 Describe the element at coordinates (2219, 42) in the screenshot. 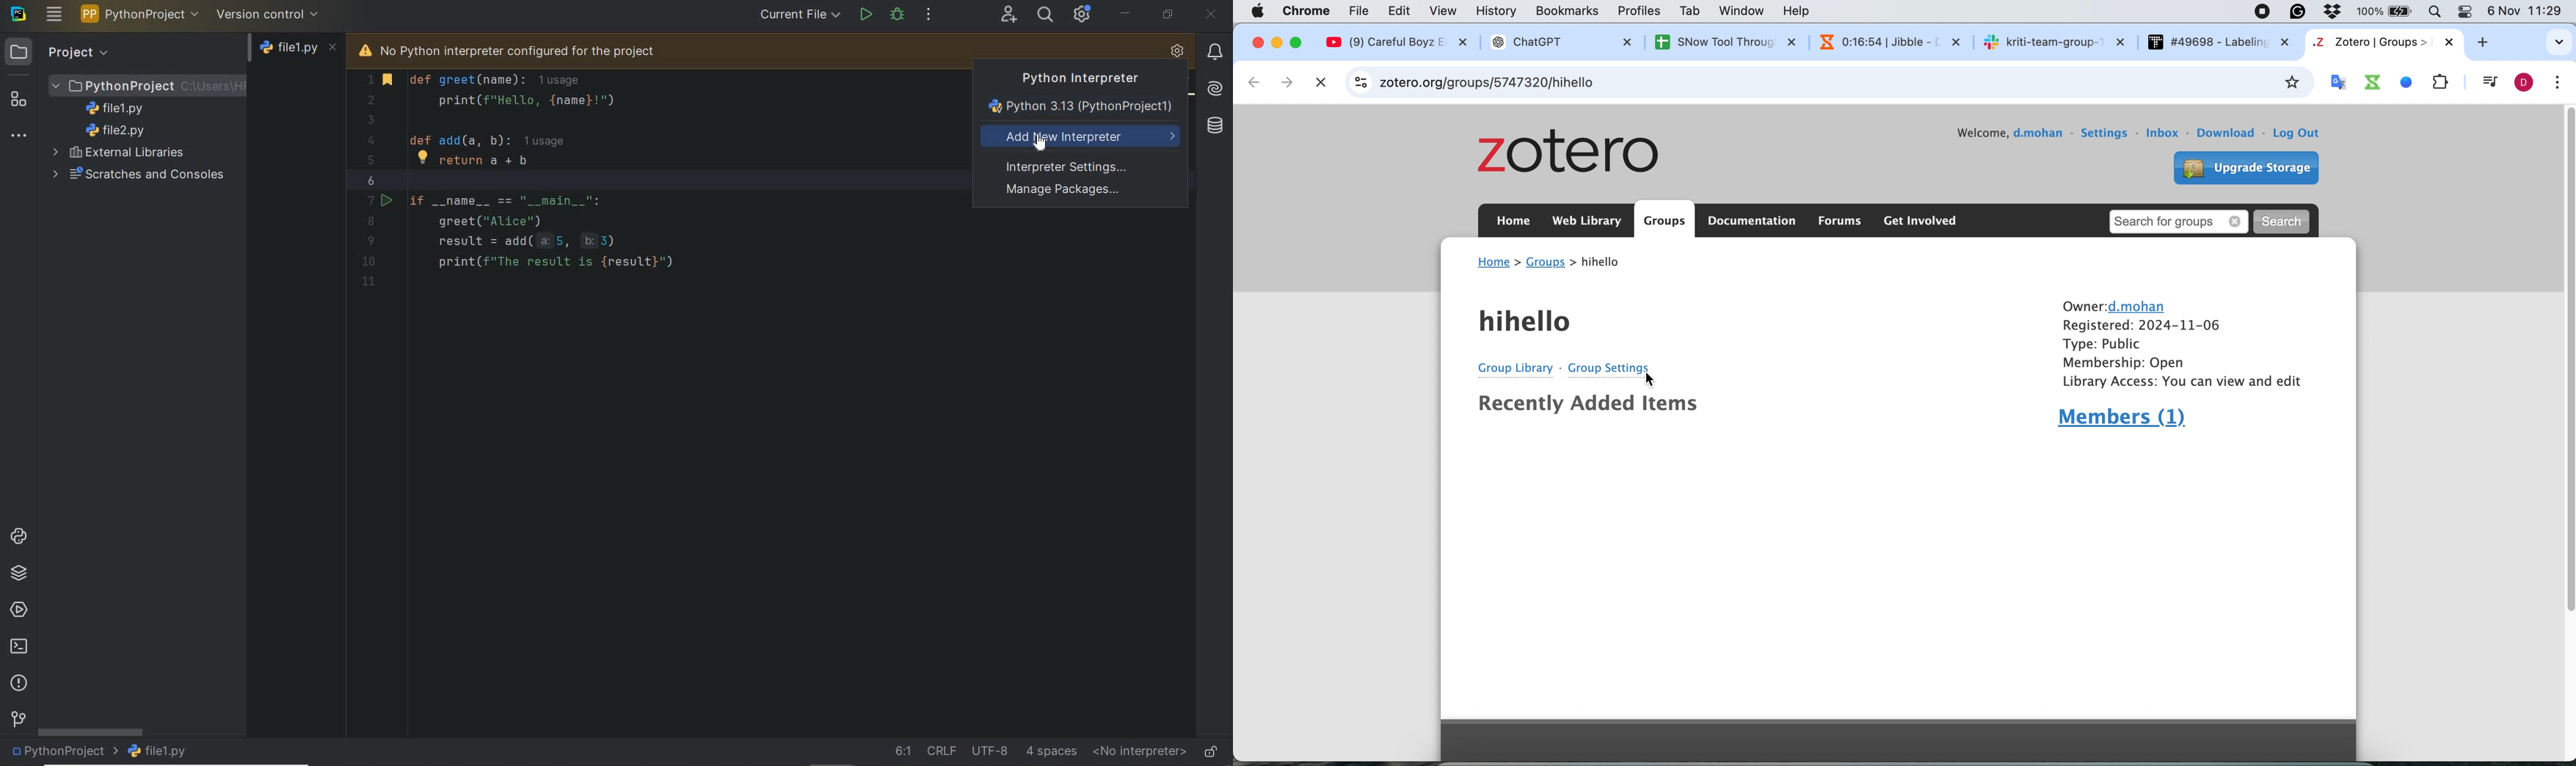

I see `# #49698 - Labelin: x` at that location.